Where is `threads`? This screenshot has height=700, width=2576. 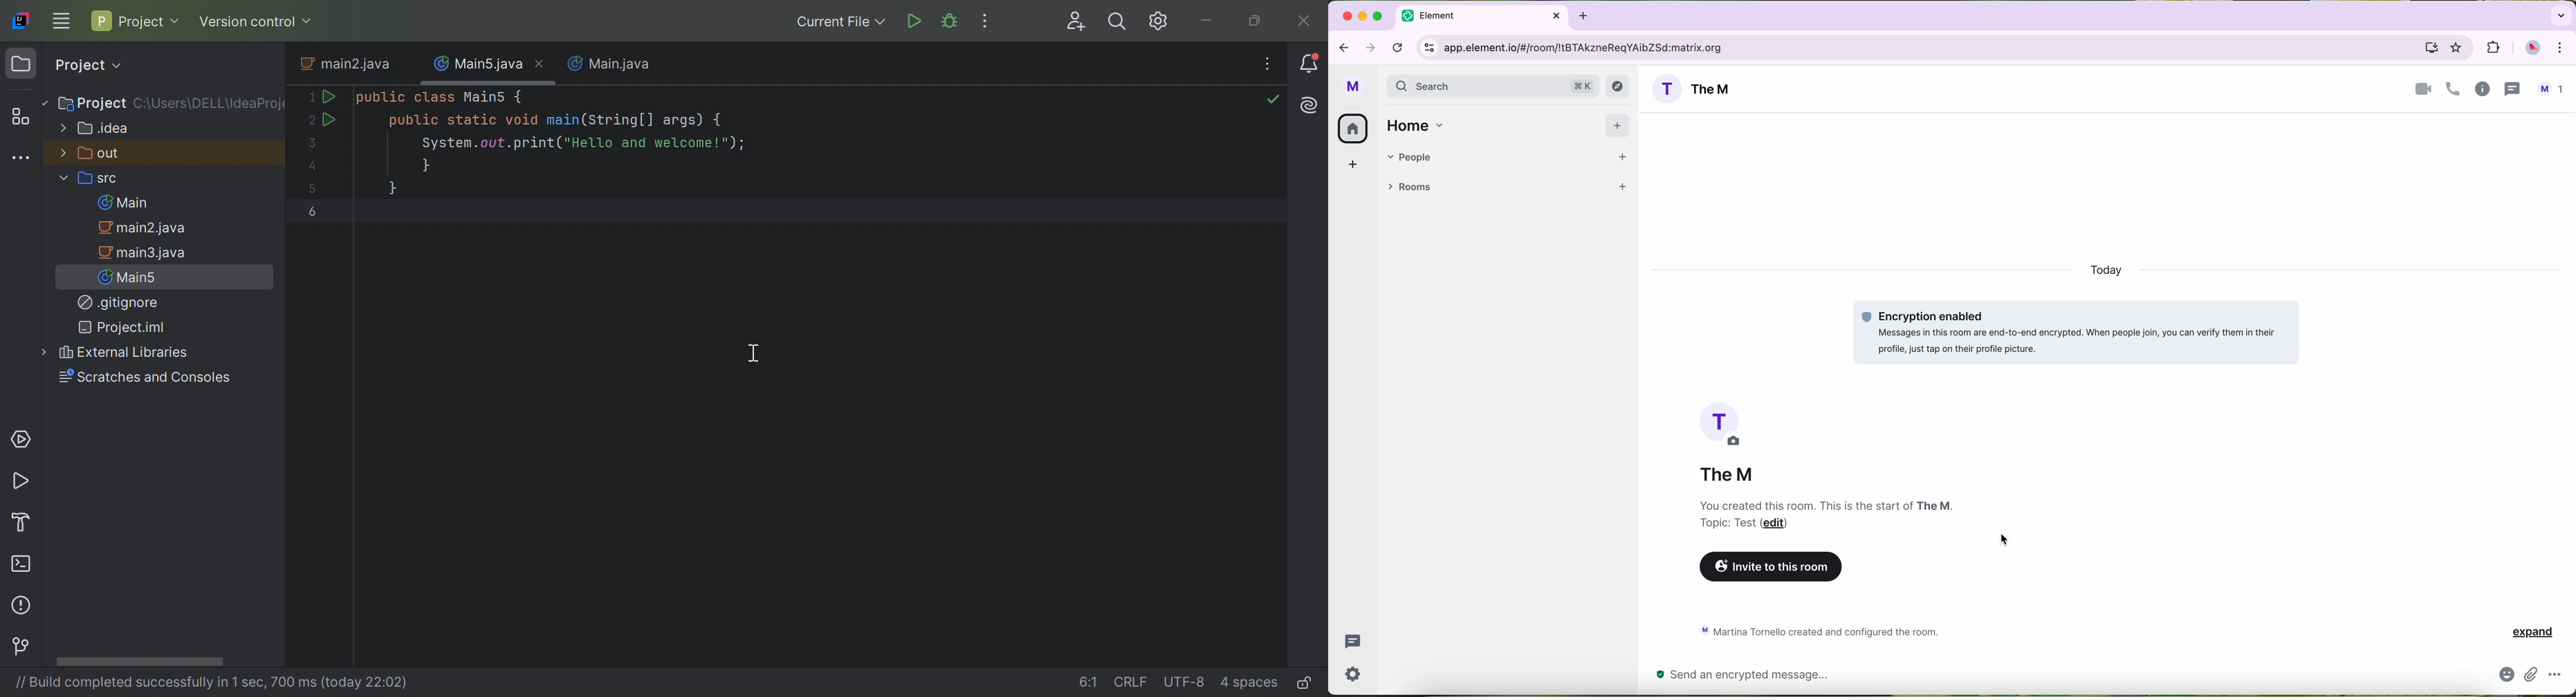
threads is located at coordinates (2490, 88).